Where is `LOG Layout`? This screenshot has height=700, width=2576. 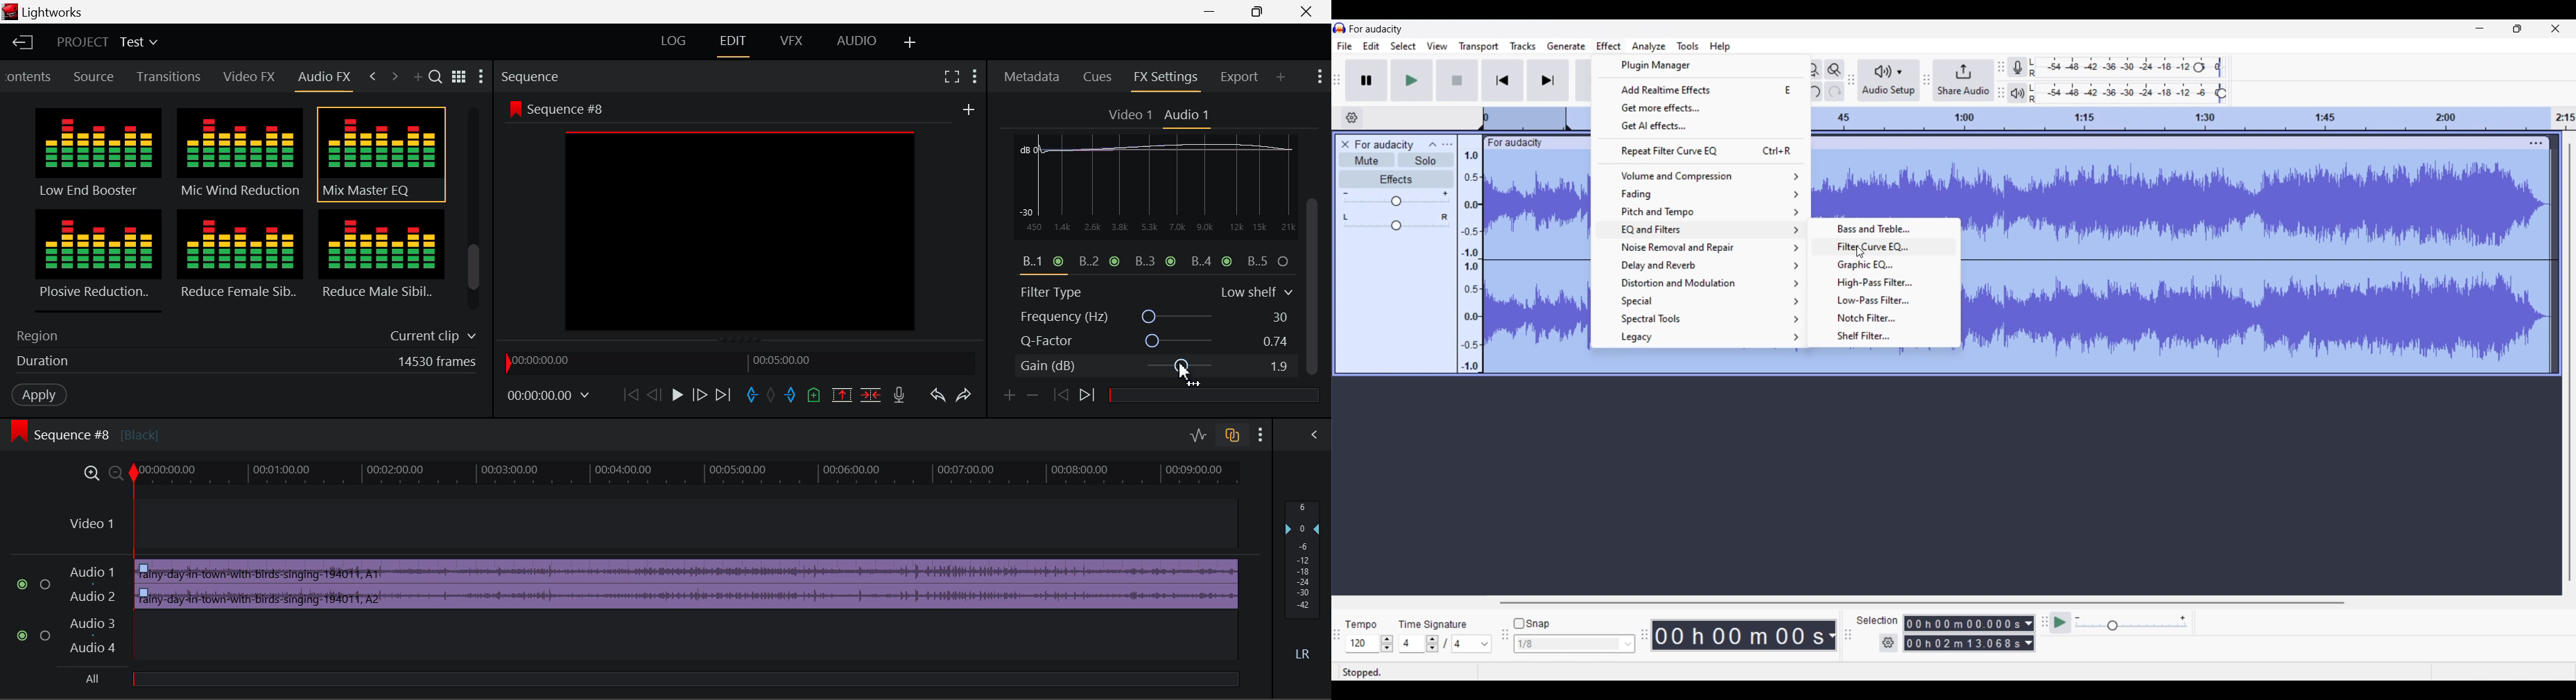
LOG Layout is located at coordinates (671, 42).